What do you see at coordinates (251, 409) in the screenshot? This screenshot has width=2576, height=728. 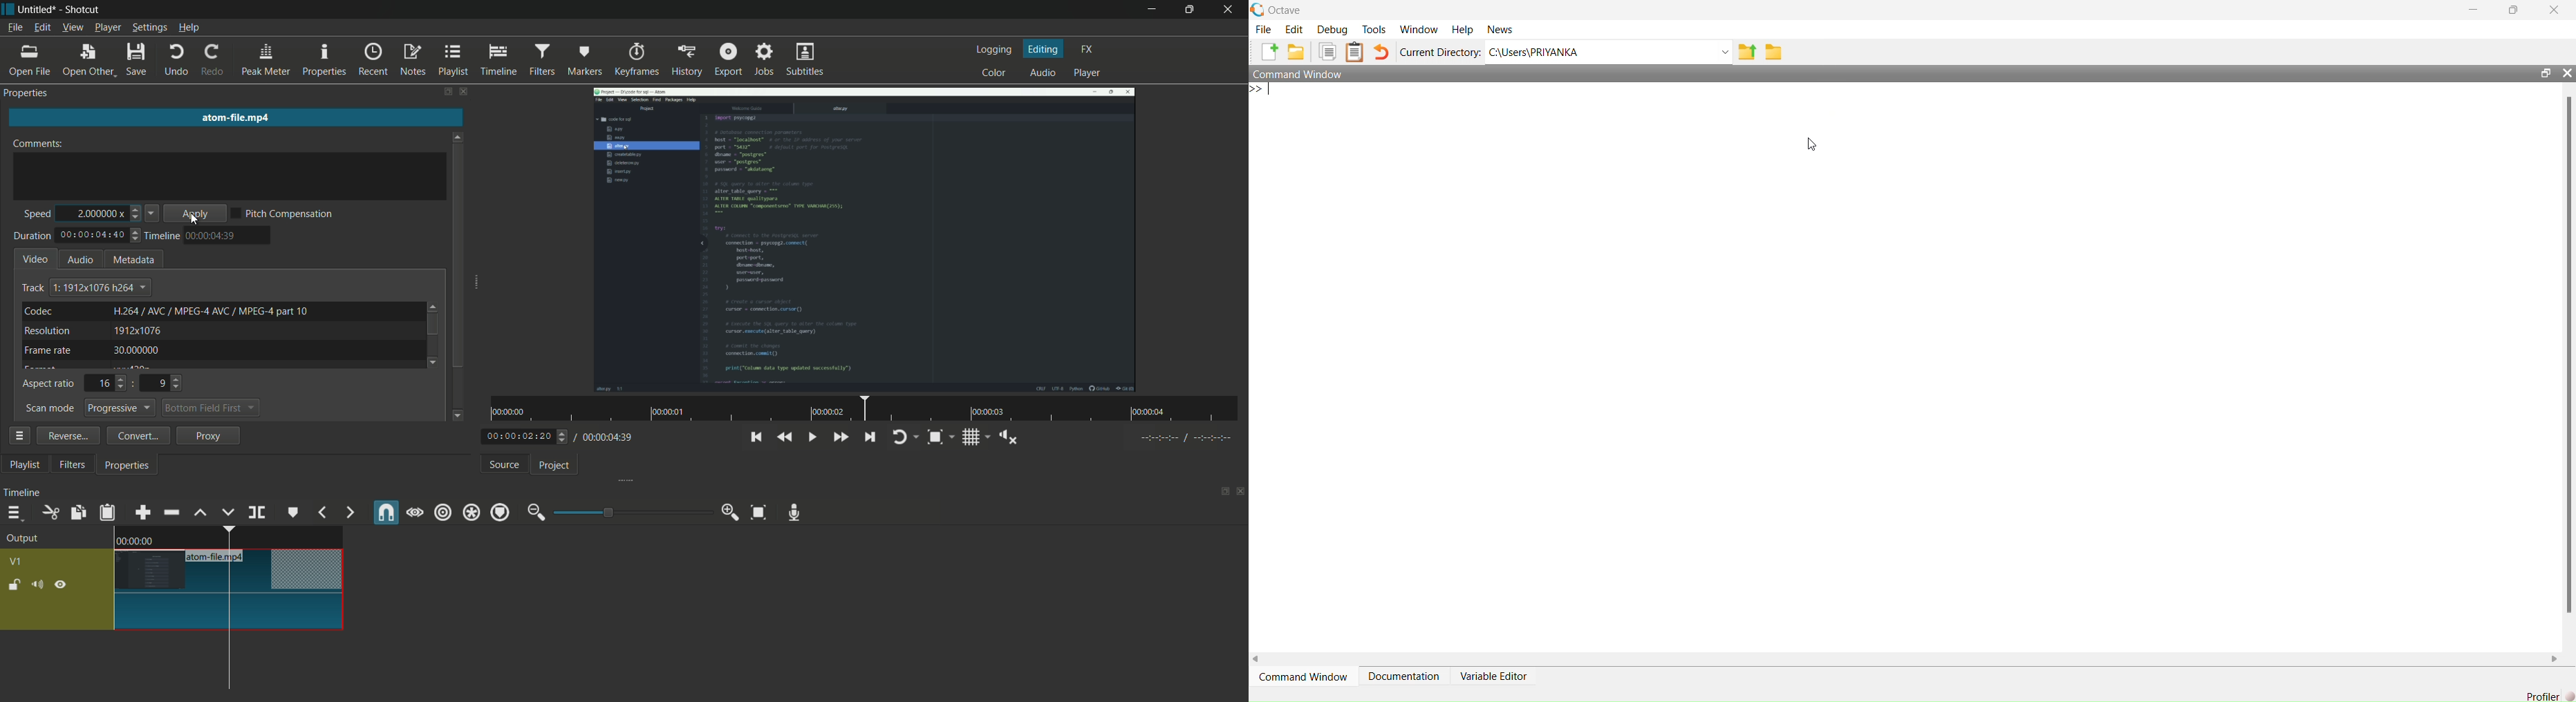 I see `dropdown` at bounding box center [251, 409].